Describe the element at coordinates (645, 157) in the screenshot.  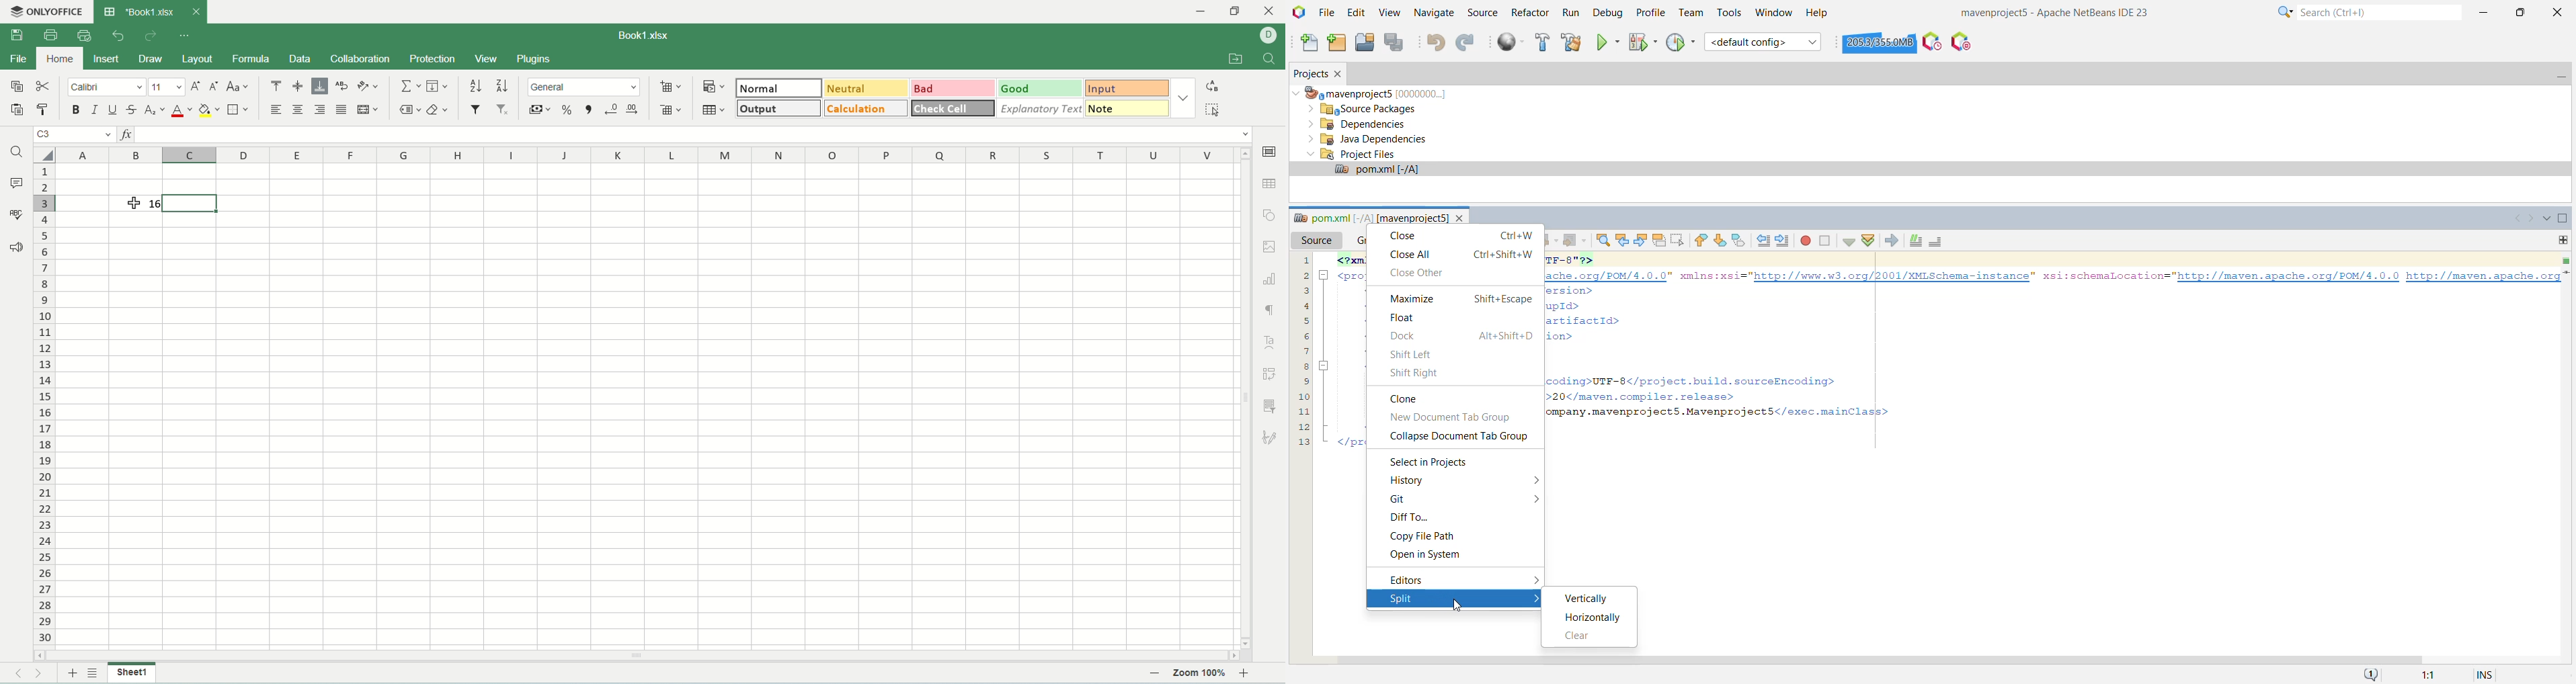
I see `column name` at that location.